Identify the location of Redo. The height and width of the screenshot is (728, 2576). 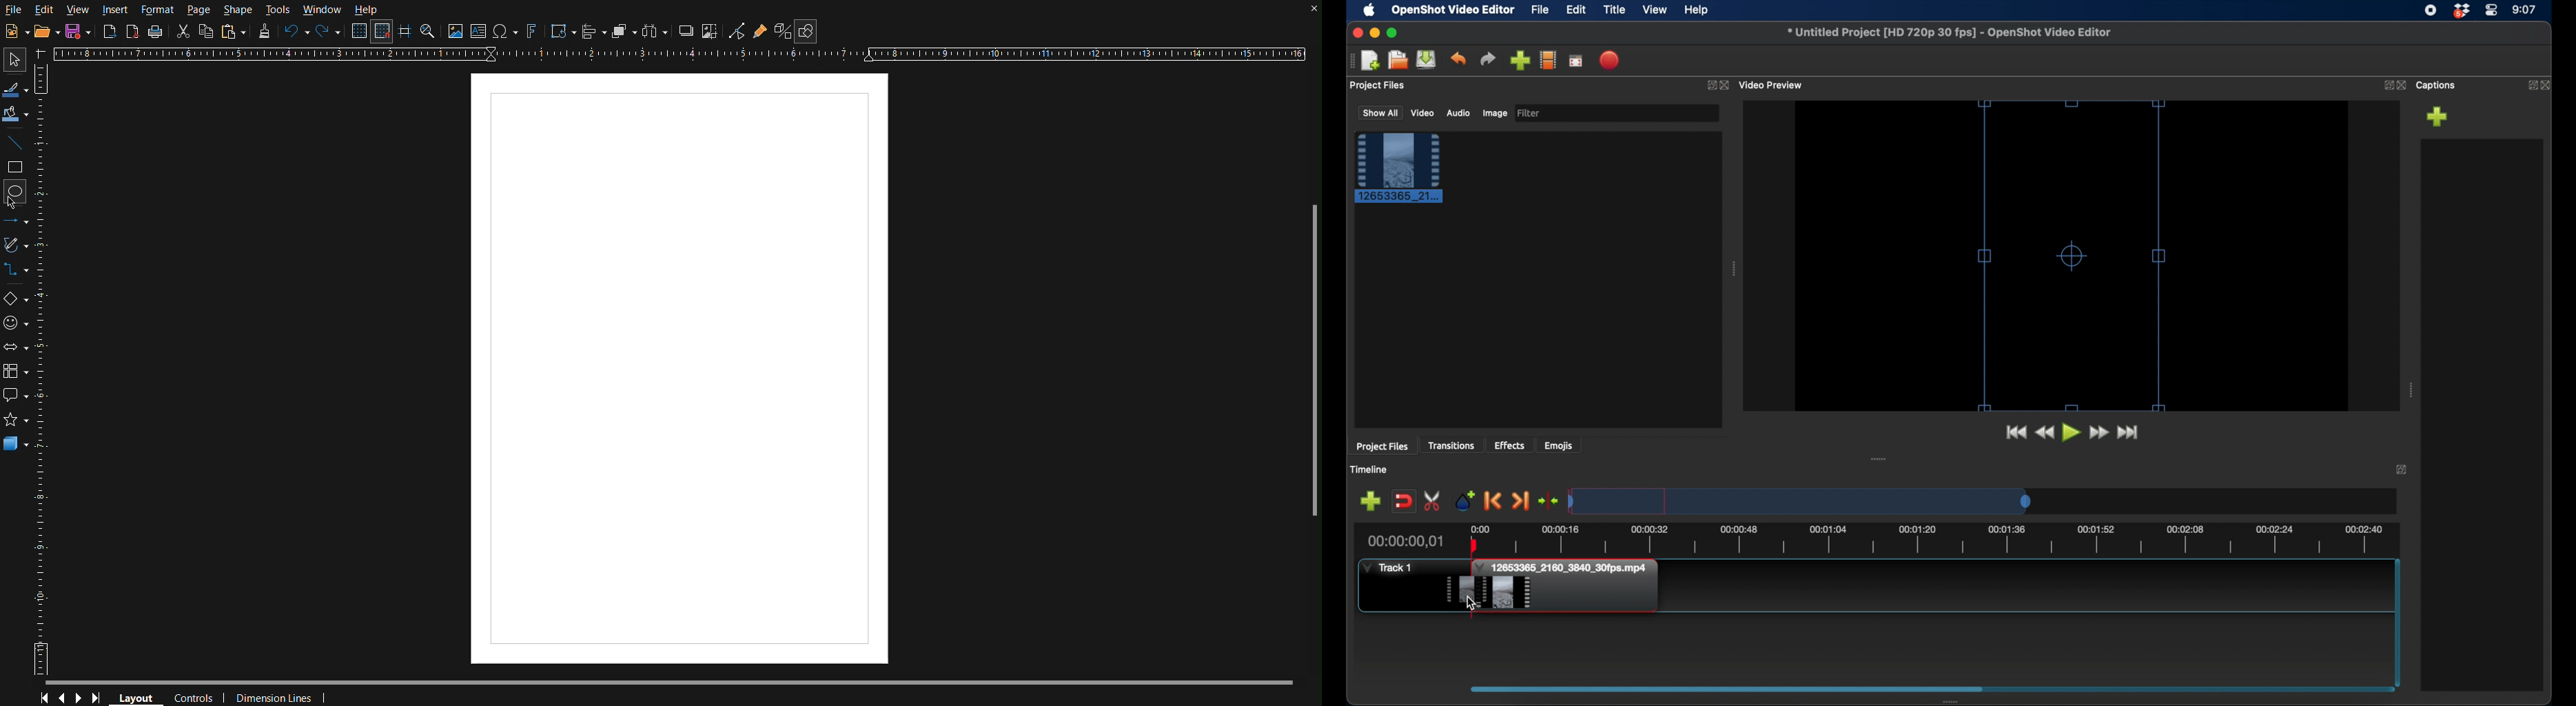
(325, 32).